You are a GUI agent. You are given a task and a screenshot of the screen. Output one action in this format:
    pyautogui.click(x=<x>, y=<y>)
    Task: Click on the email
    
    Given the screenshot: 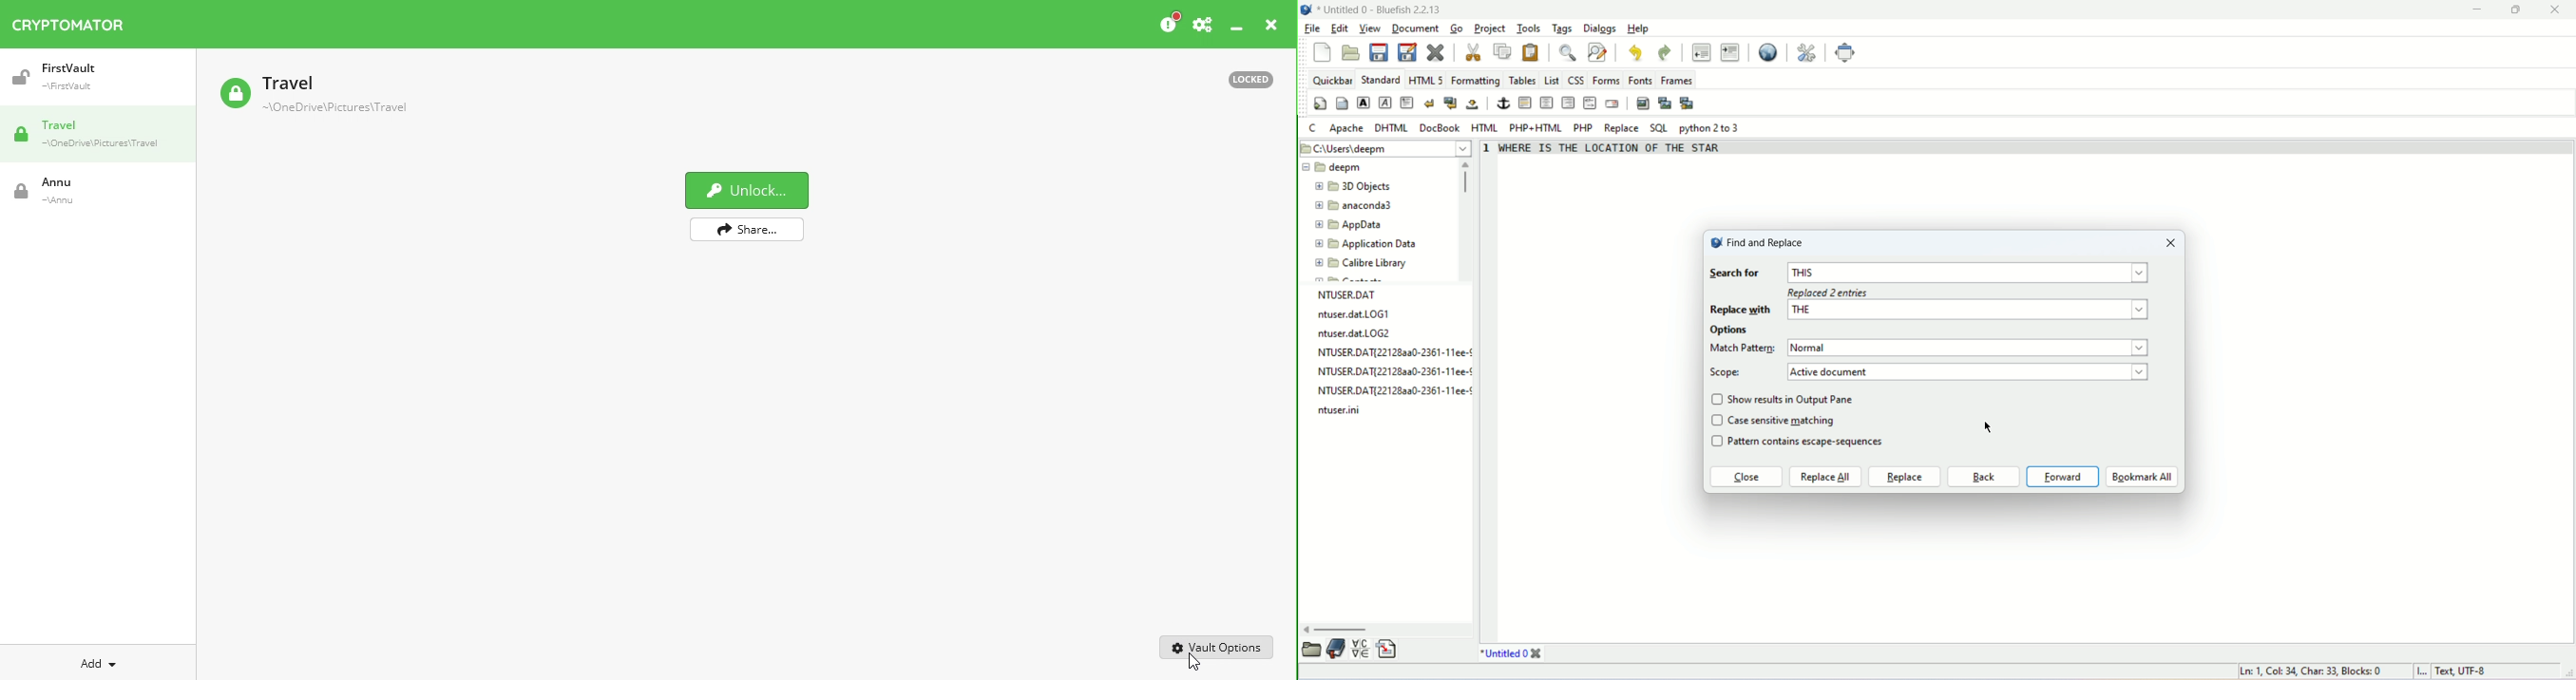 What is the action you would take?
    pyautogui.click(x=1612, y=103)
    